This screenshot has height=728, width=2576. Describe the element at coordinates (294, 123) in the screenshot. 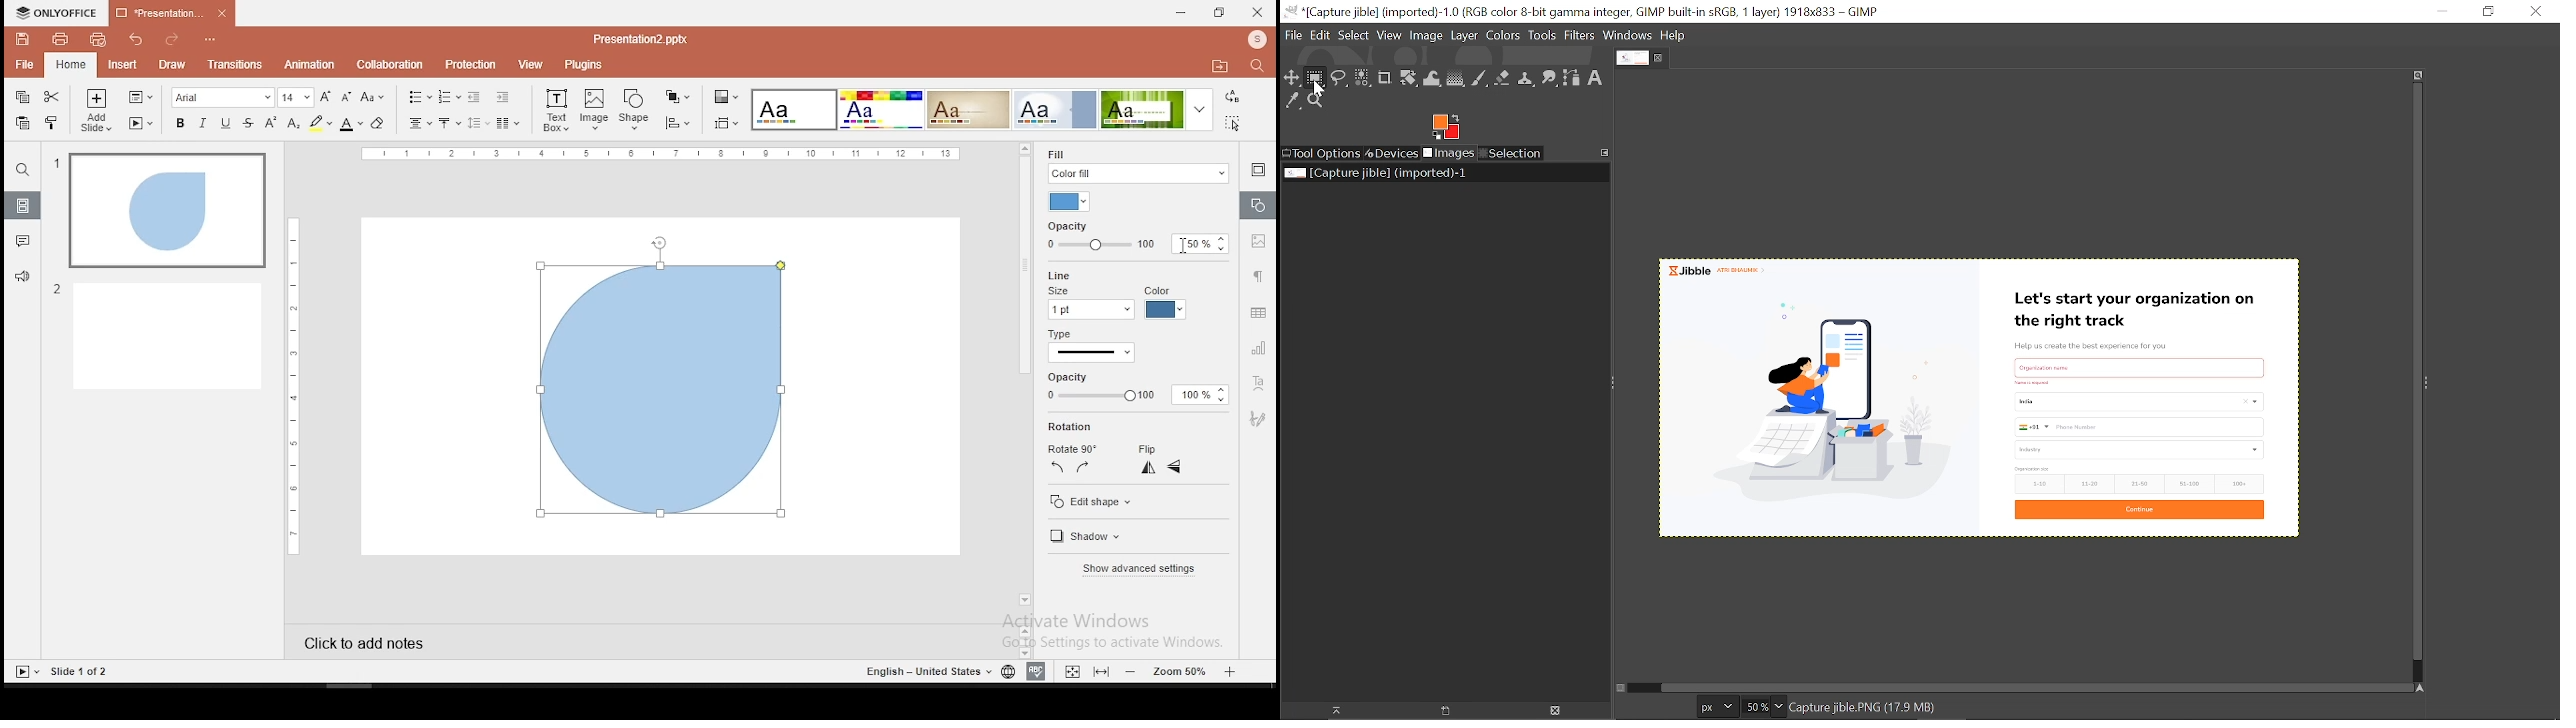

I see `subscript` at that location.